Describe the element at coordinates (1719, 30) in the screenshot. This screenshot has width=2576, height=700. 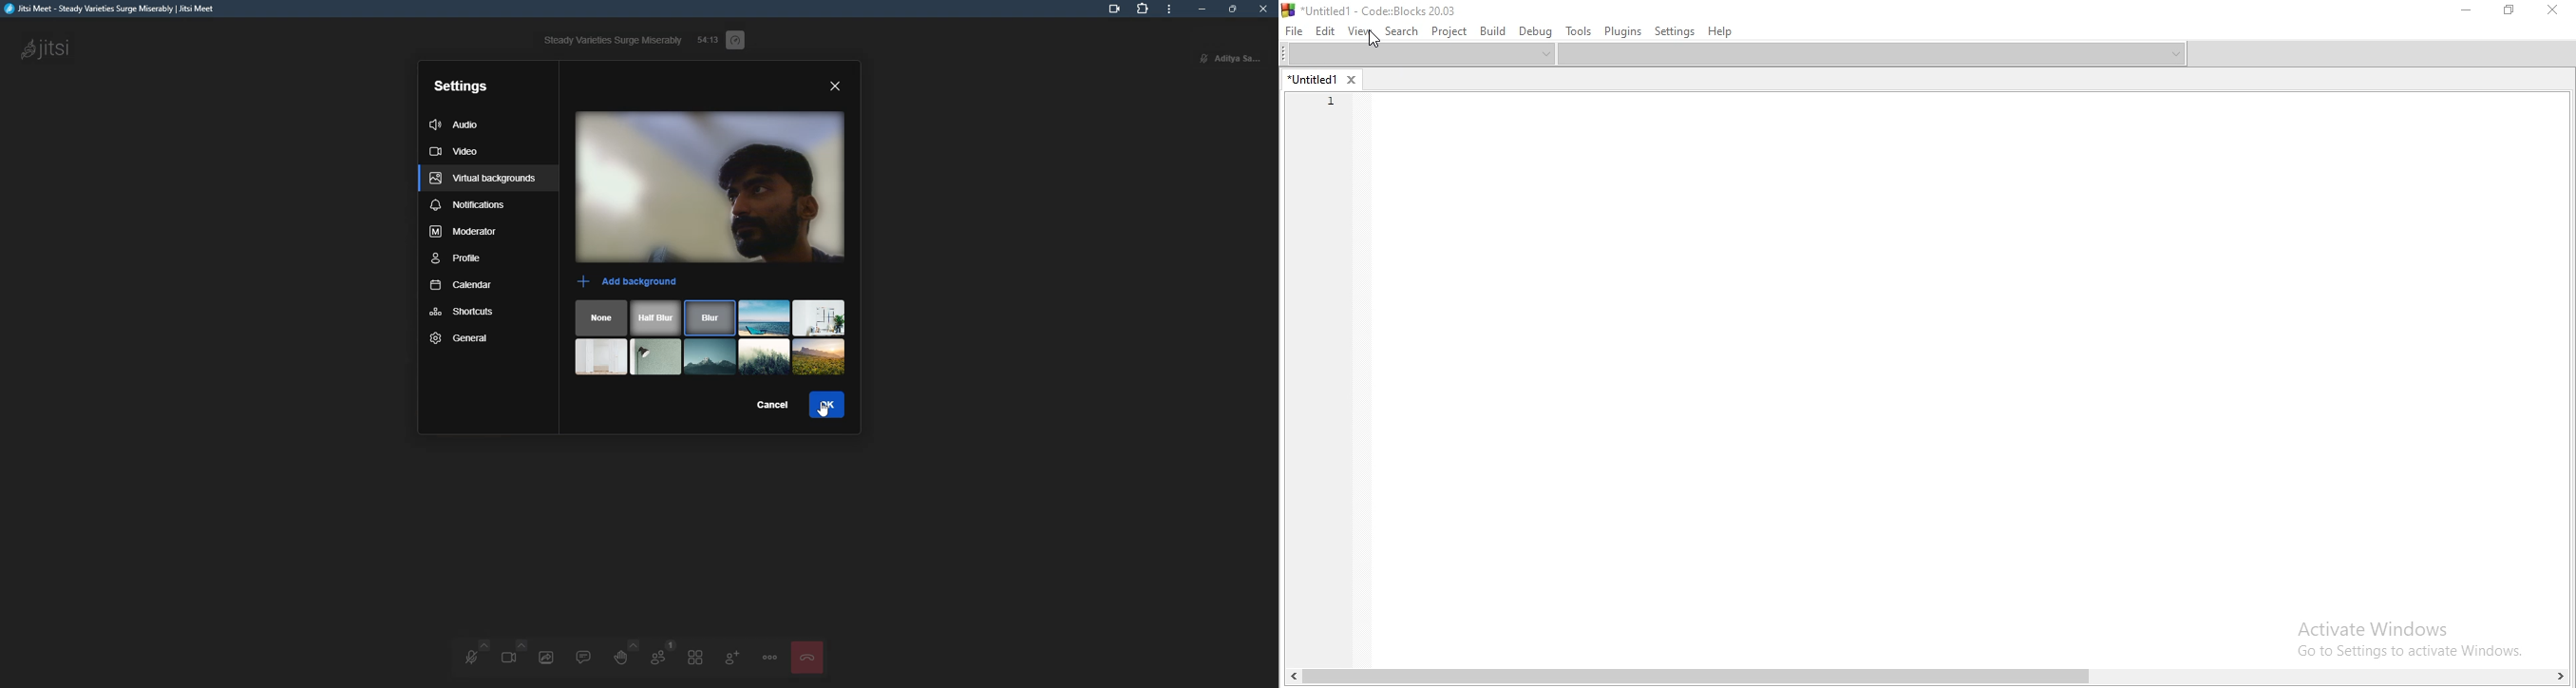
I see `Help` at that location.